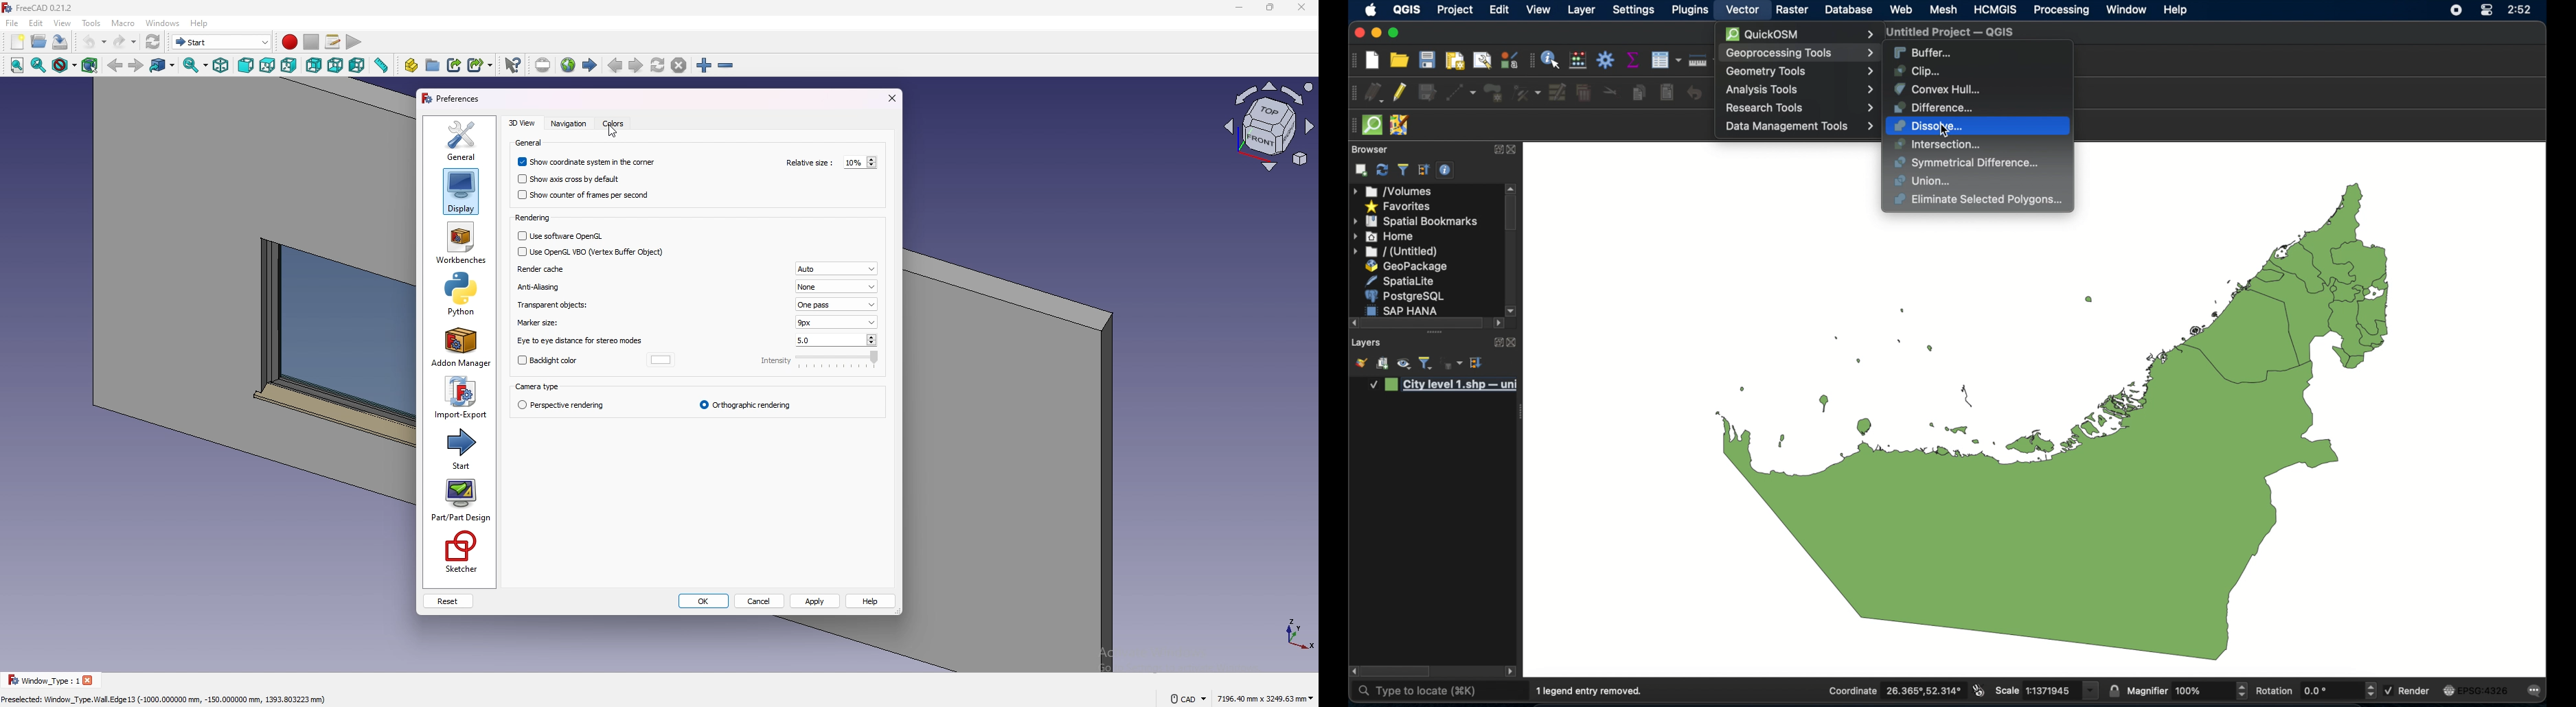 The height and width of the screenshot is (728, 2576). What do you see at coordinates (541, 288) in the screenshot?
I see `anti aliasing` at bounding box center [541, 288].